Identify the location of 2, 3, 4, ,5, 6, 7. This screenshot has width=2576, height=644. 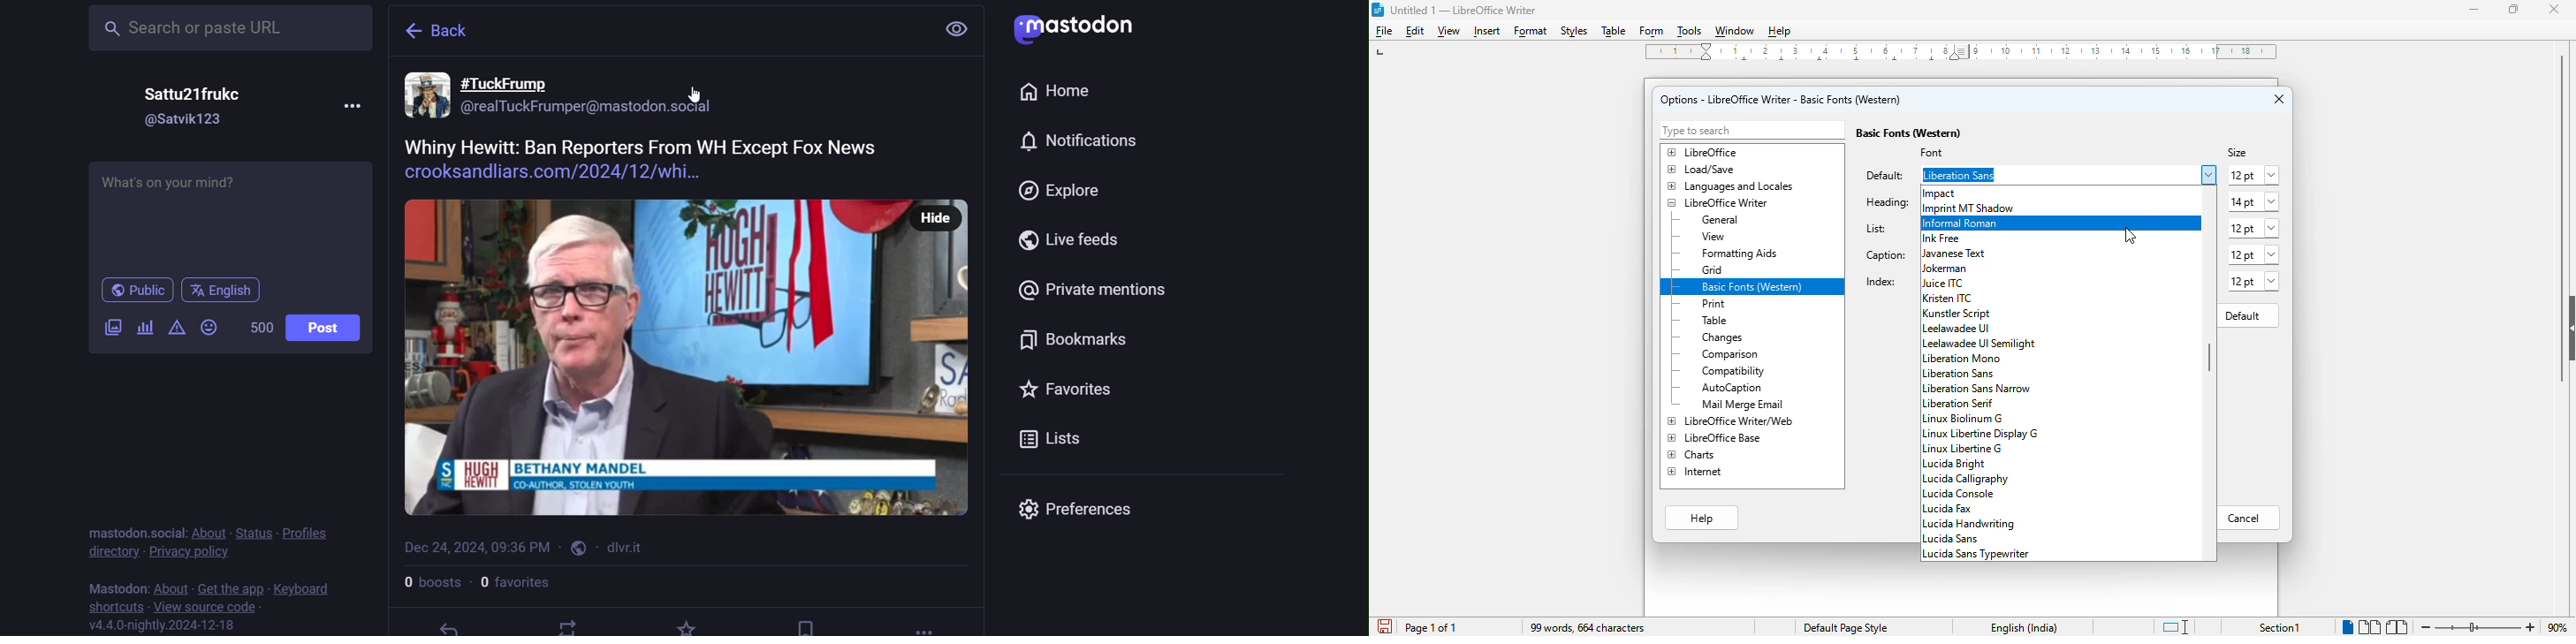
(1836, 48).